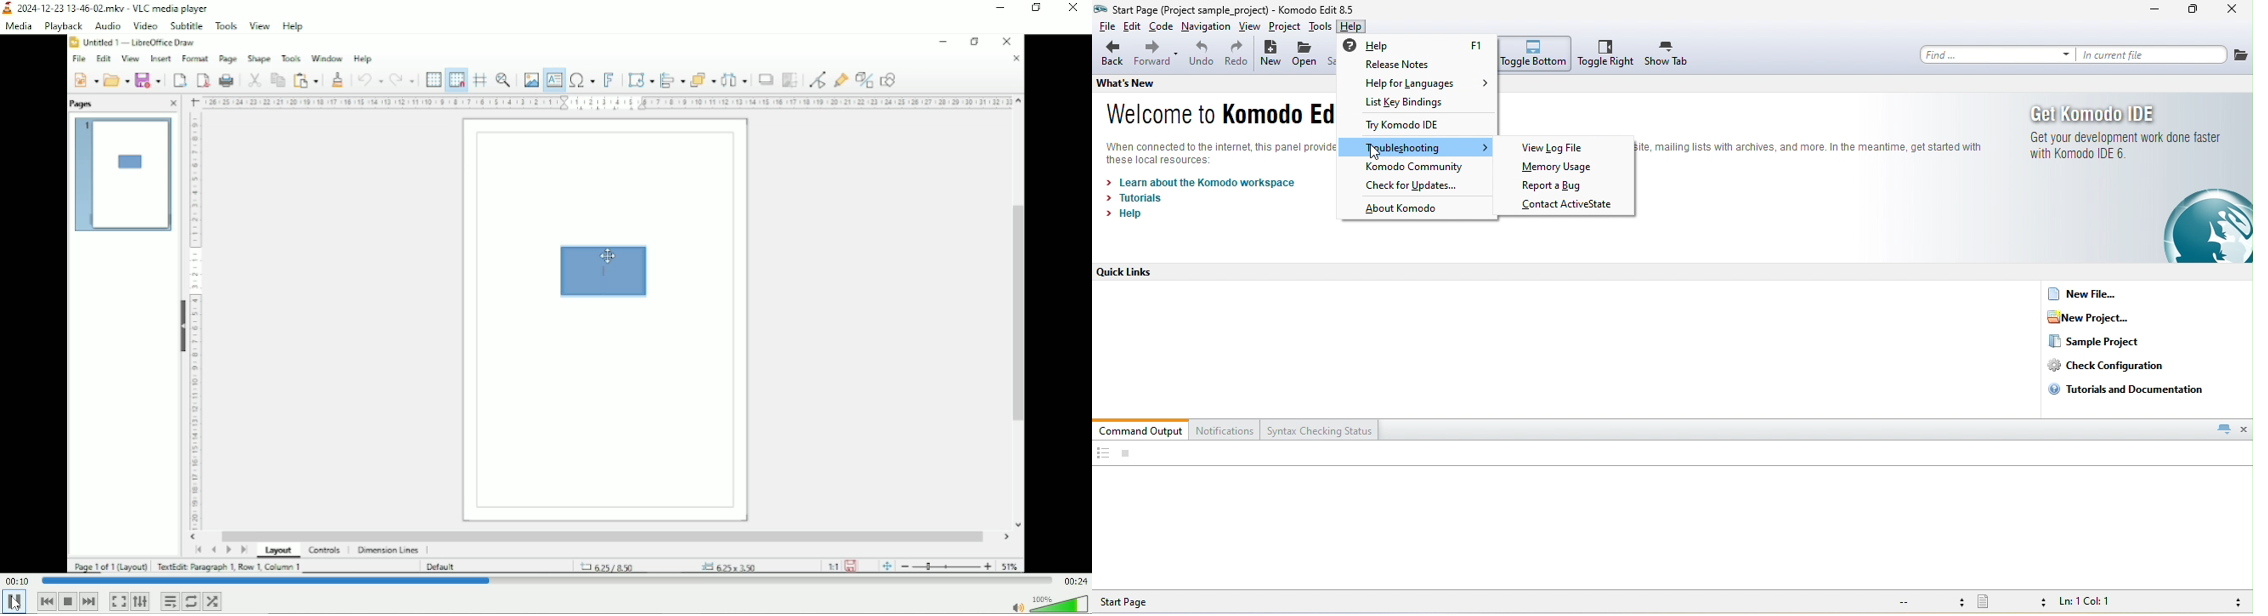  I want to click on new file, so click(2090, 293).